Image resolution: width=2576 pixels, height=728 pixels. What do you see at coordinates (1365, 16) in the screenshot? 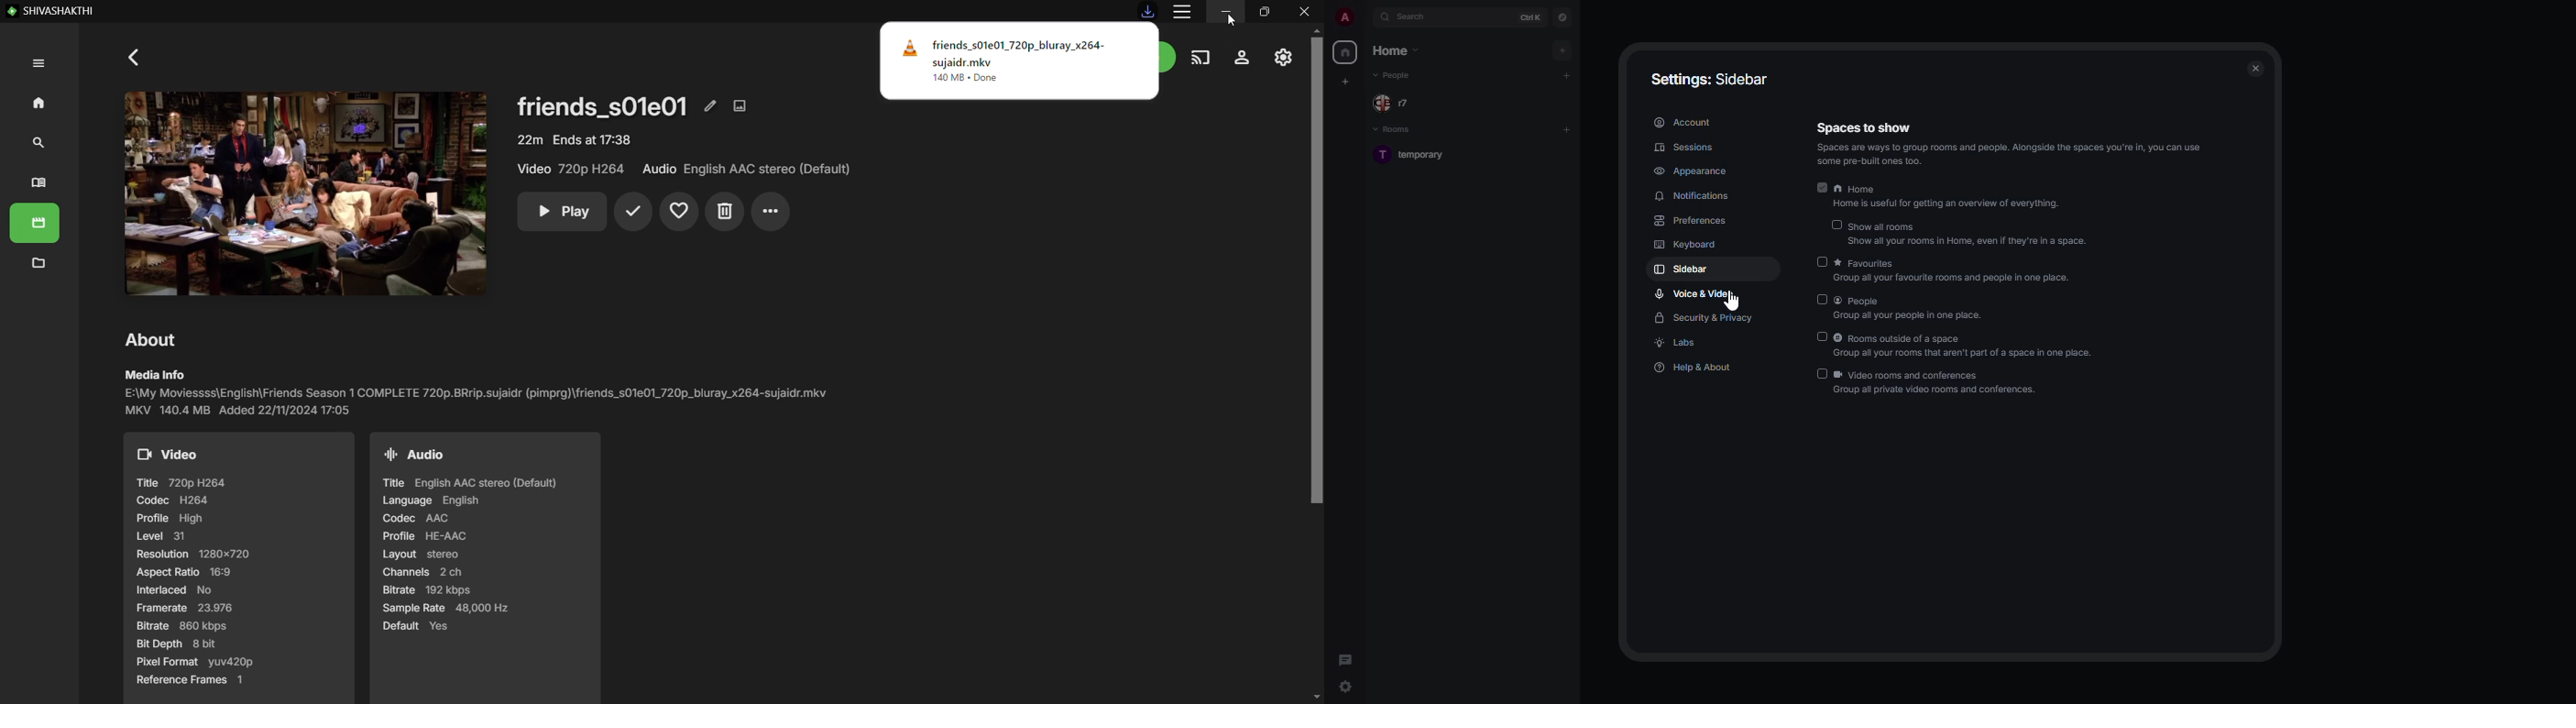
I see `expand` at bounding box center [1365, 16].